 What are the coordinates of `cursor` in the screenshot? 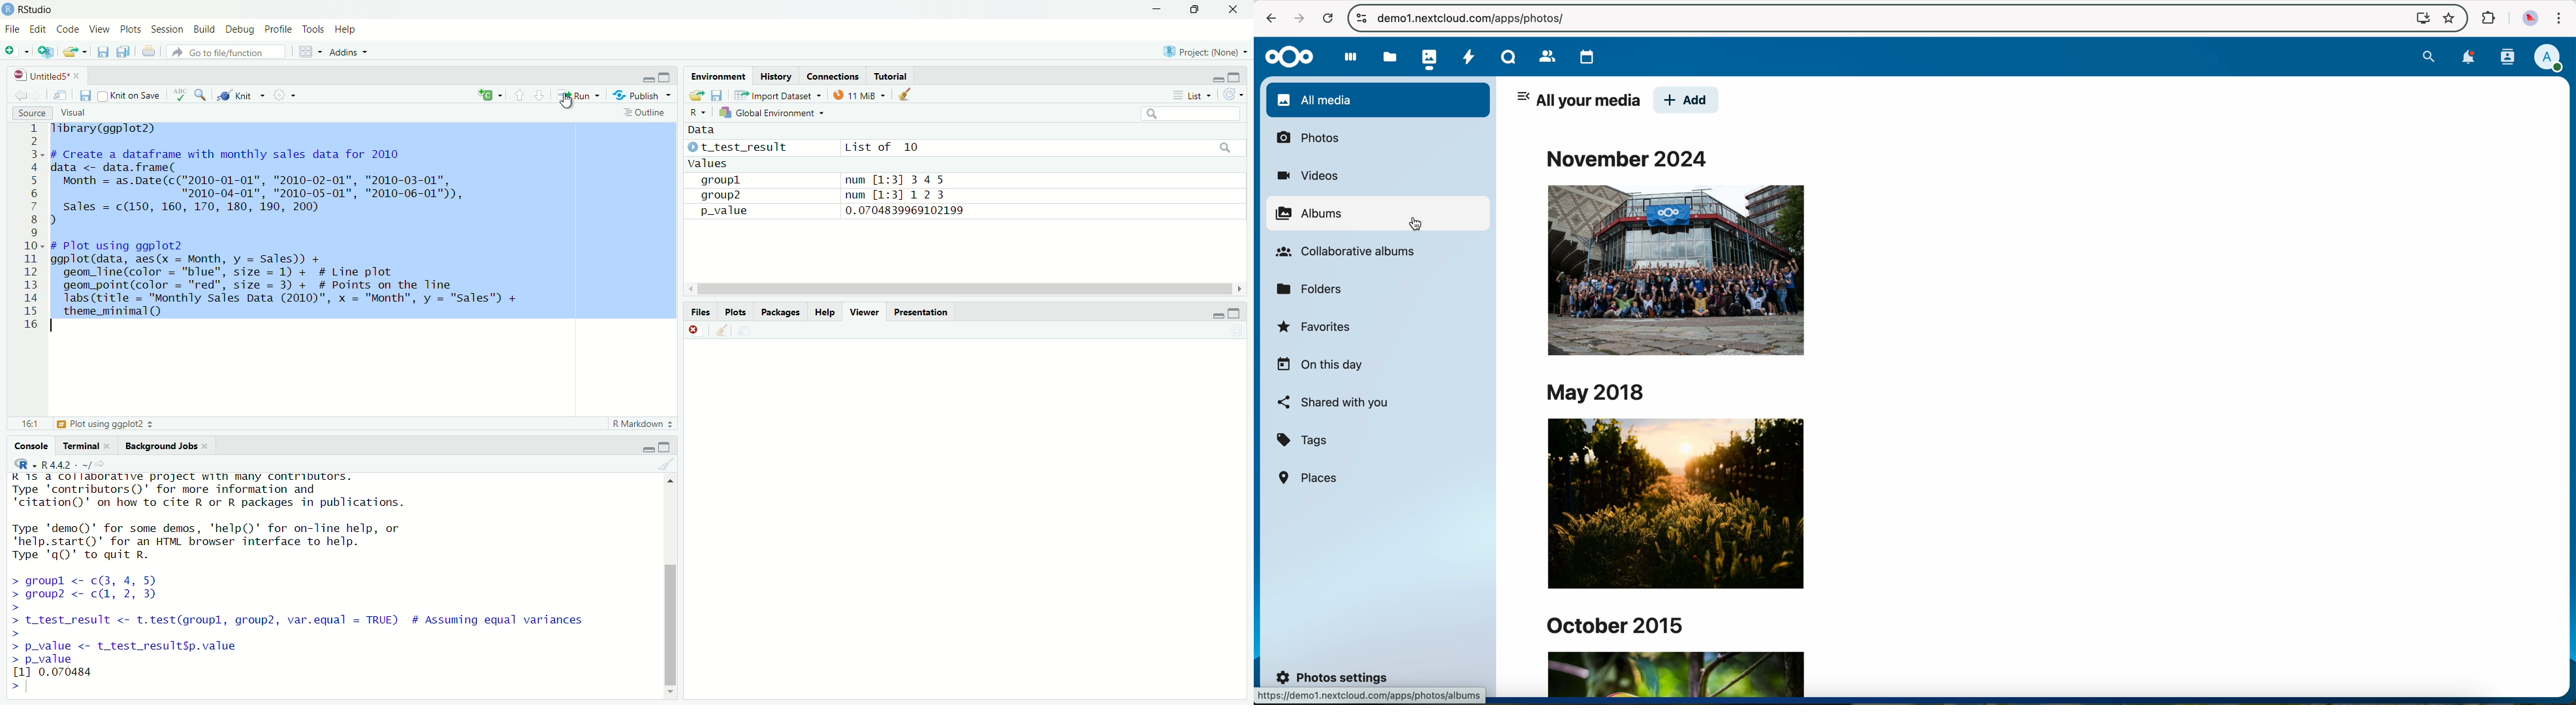 It's located at (1418, 223).